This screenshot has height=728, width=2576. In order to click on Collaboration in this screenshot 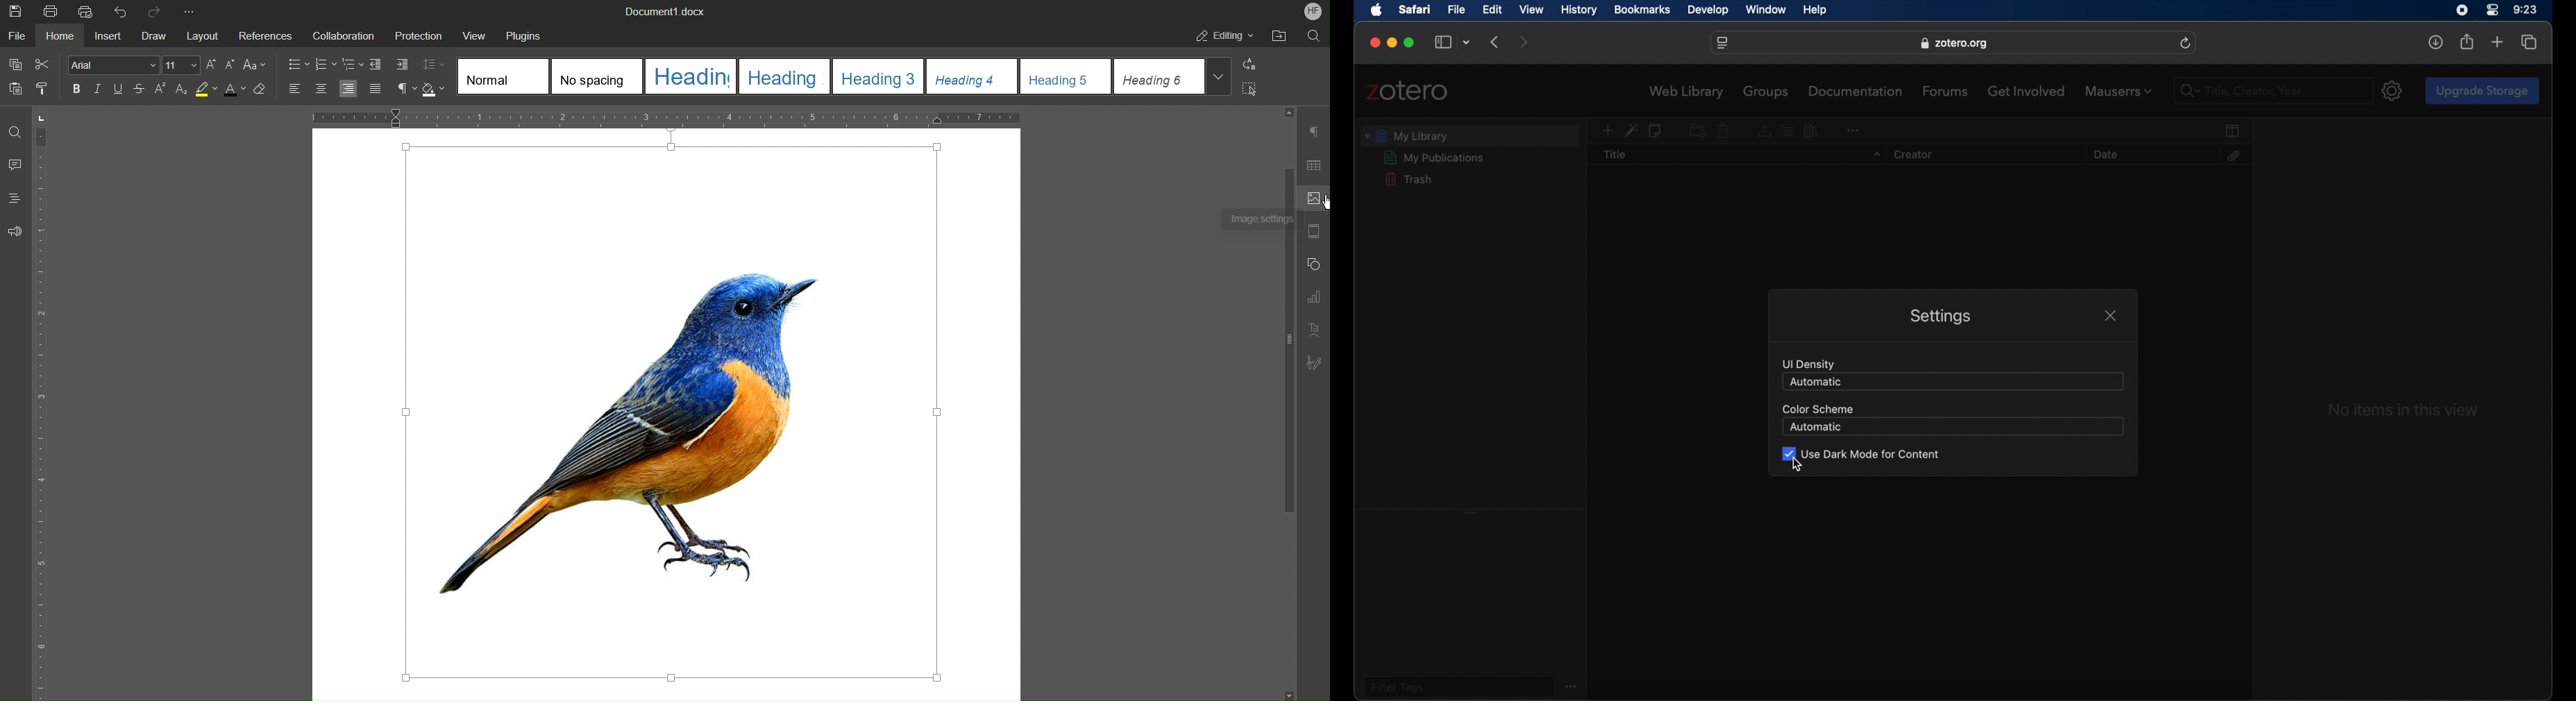, I will do `click(341, 33)`.